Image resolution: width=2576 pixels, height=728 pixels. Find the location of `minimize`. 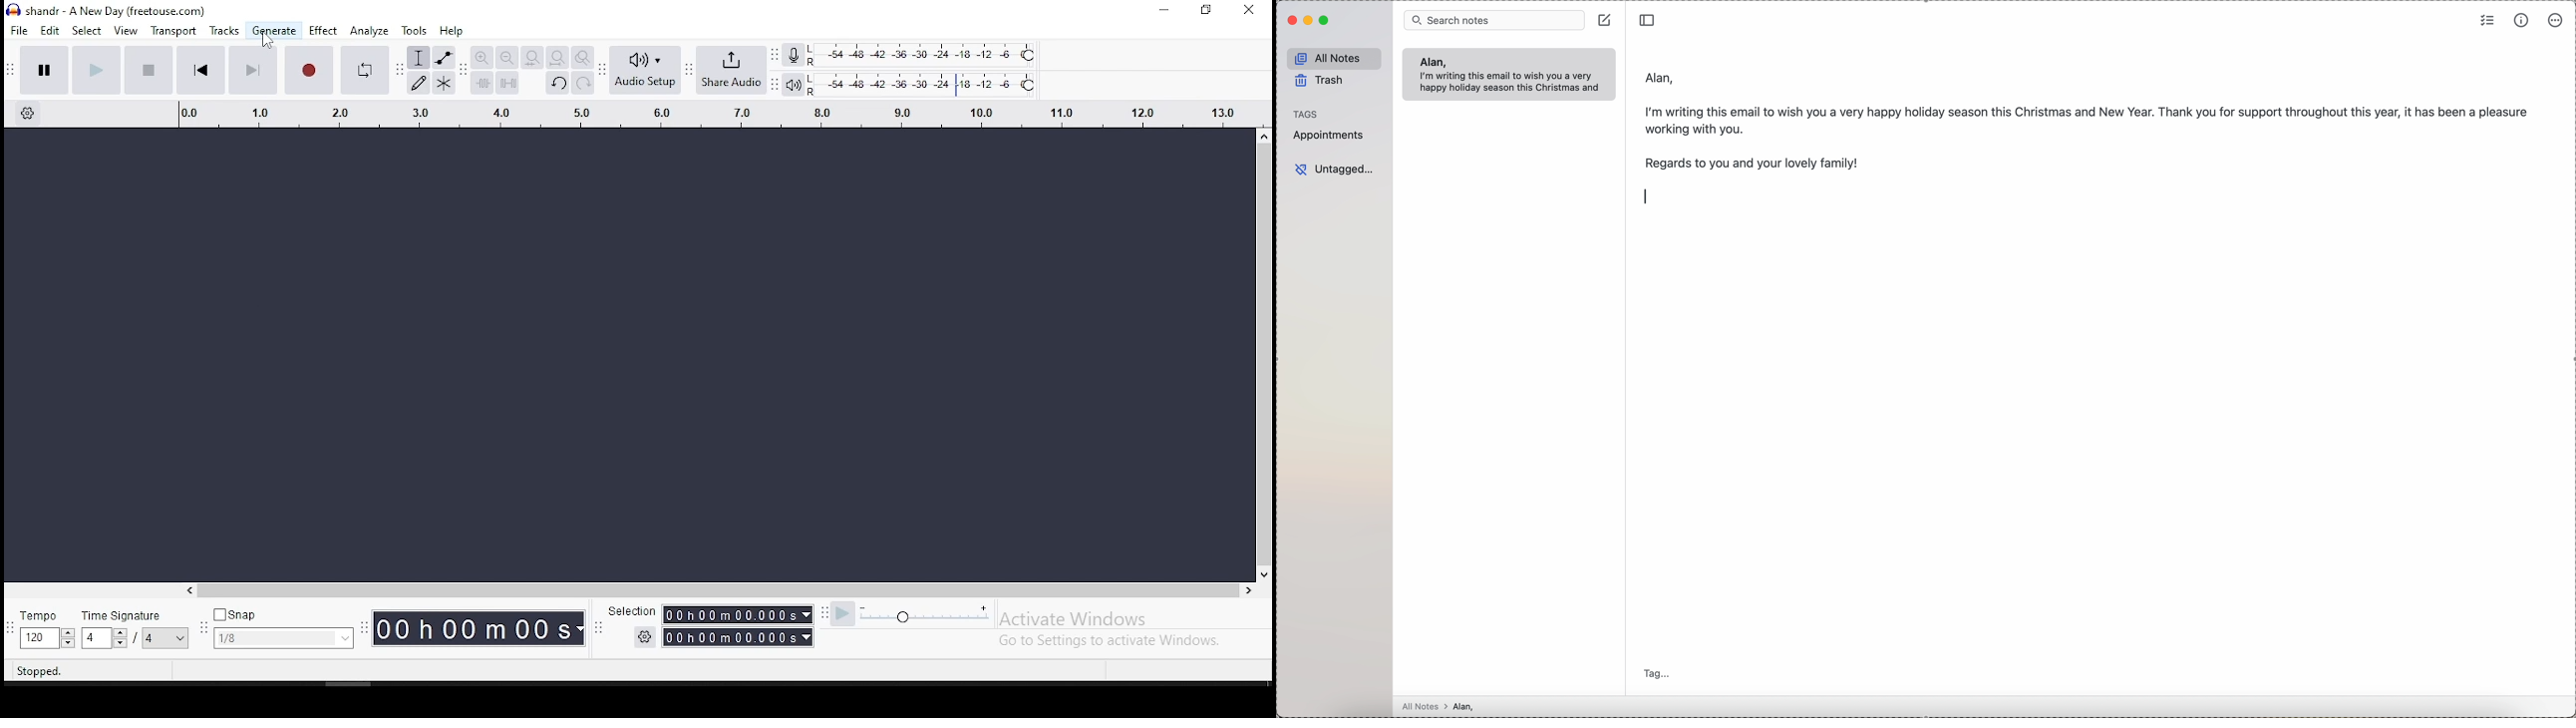

minimize is located at coordinates (1163, 11).